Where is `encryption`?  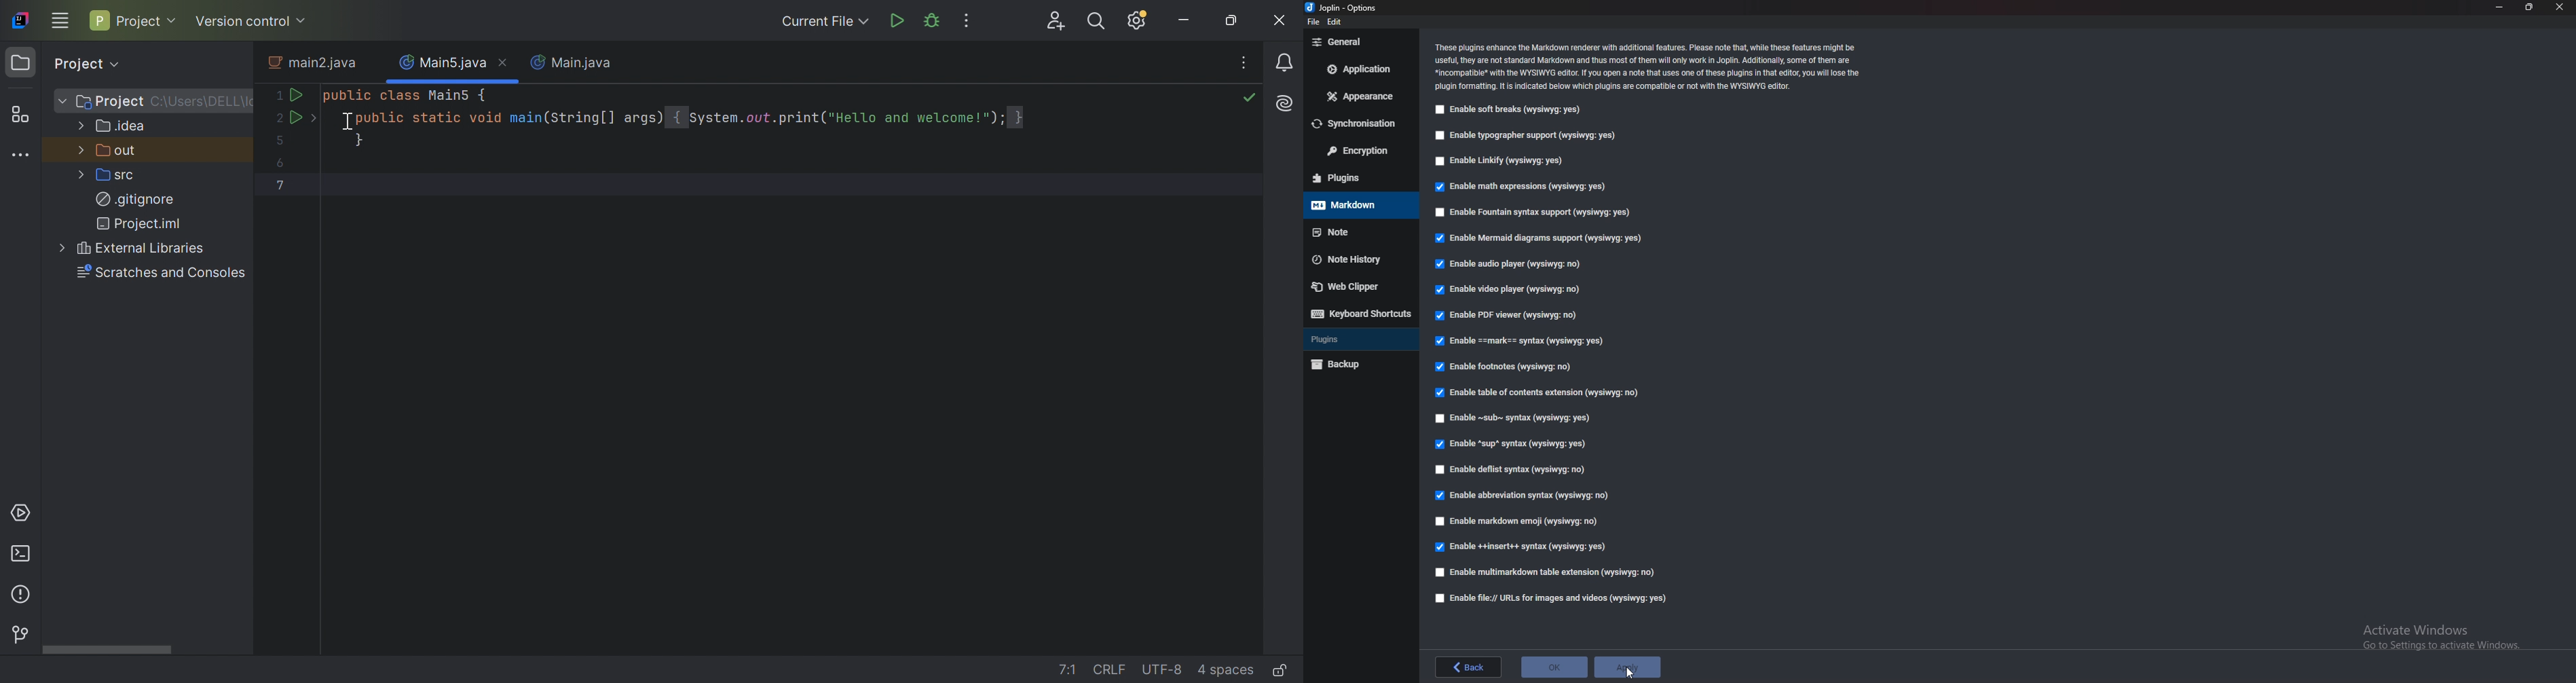
encryption is located at coordinates (1360, 151).